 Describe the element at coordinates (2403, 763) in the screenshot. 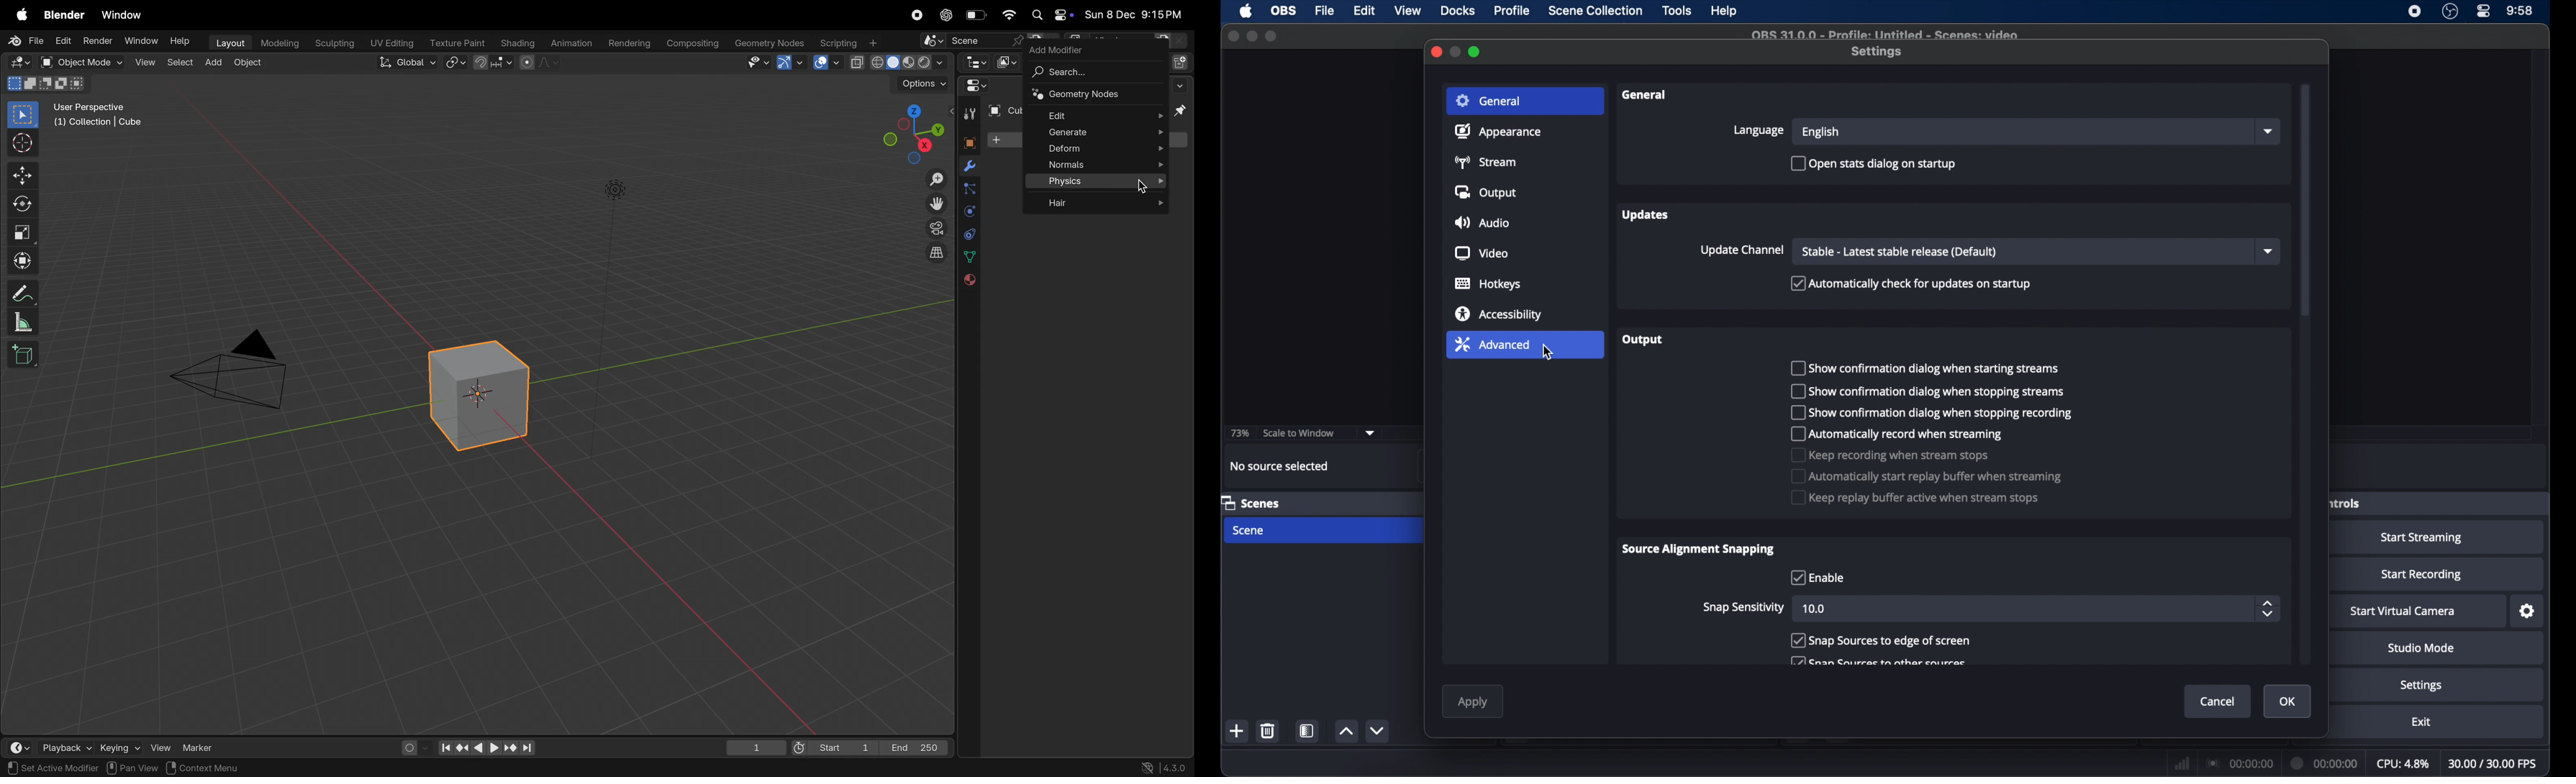

I see `cpu` at that location.